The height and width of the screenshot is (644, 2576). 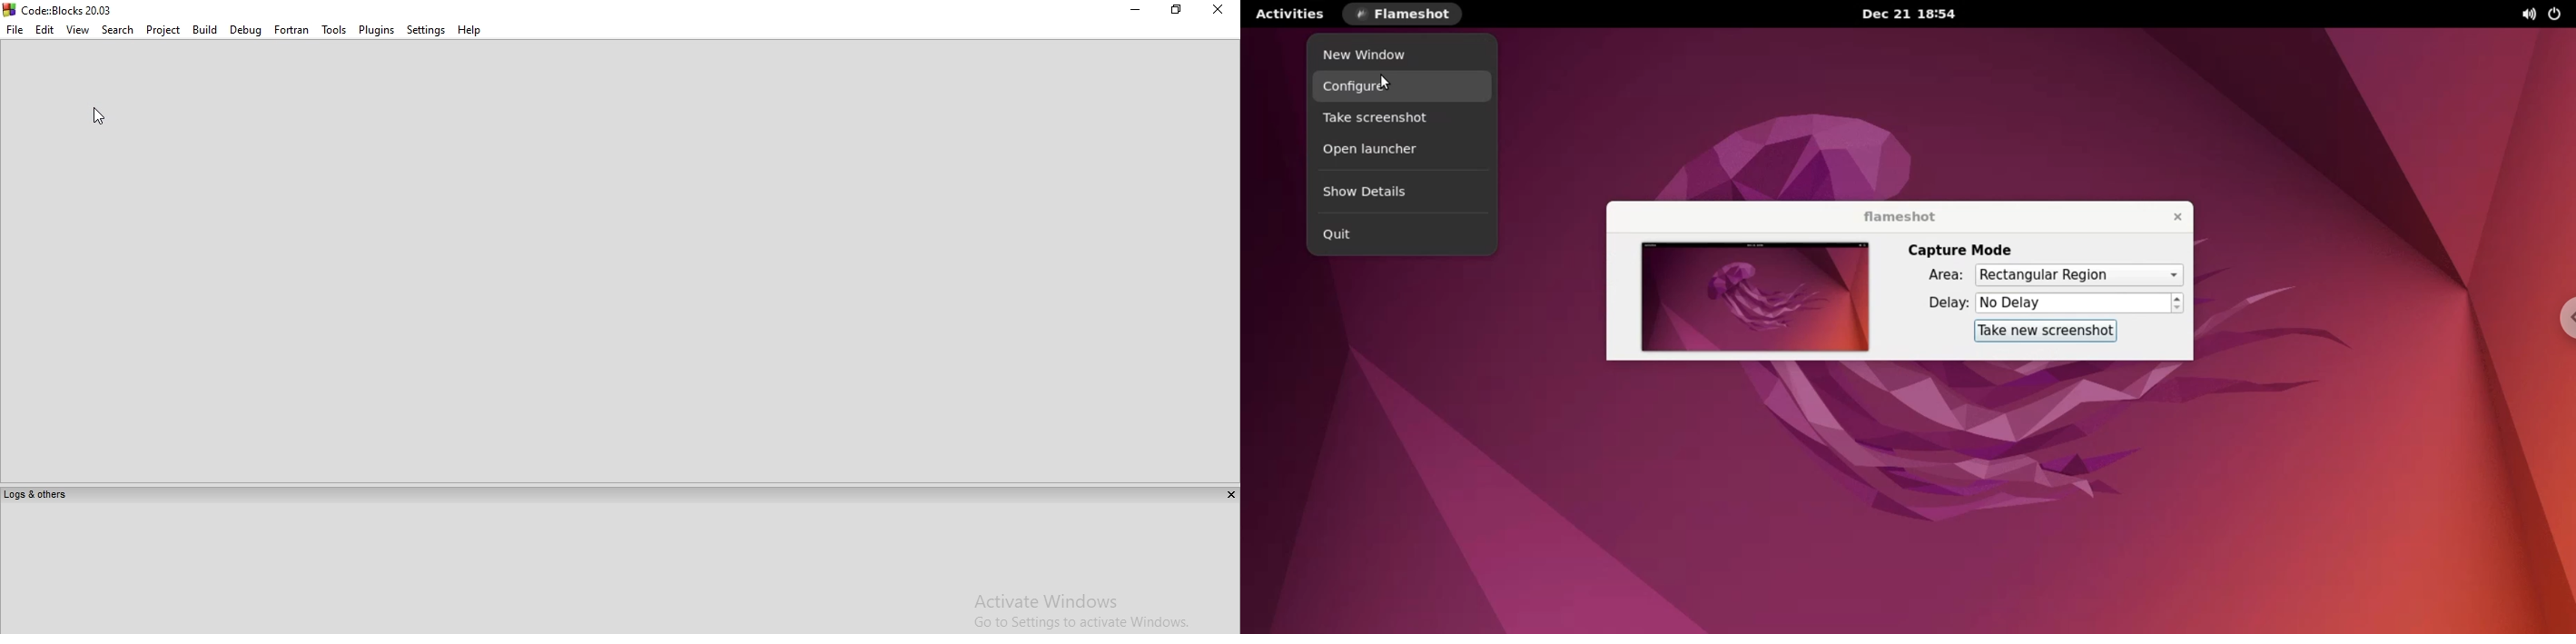 I want to click on Restore, so click(x=1175, y=10).